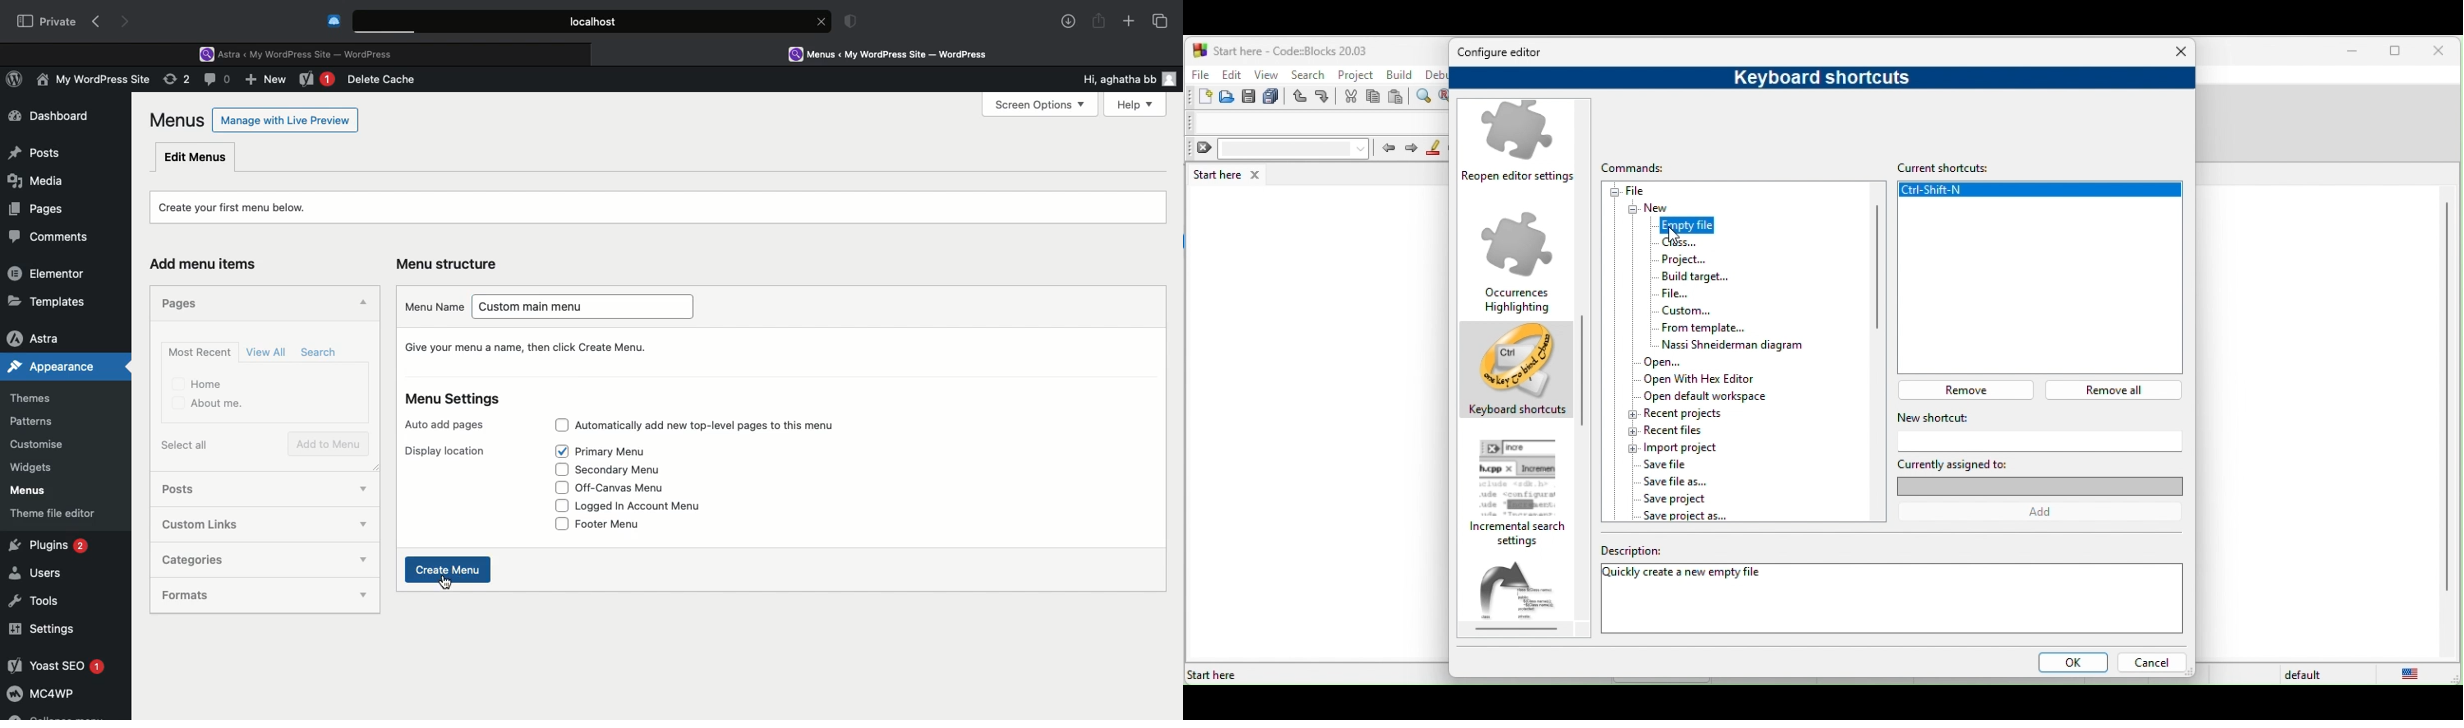  I want to click on Themes, so click(42, 399).